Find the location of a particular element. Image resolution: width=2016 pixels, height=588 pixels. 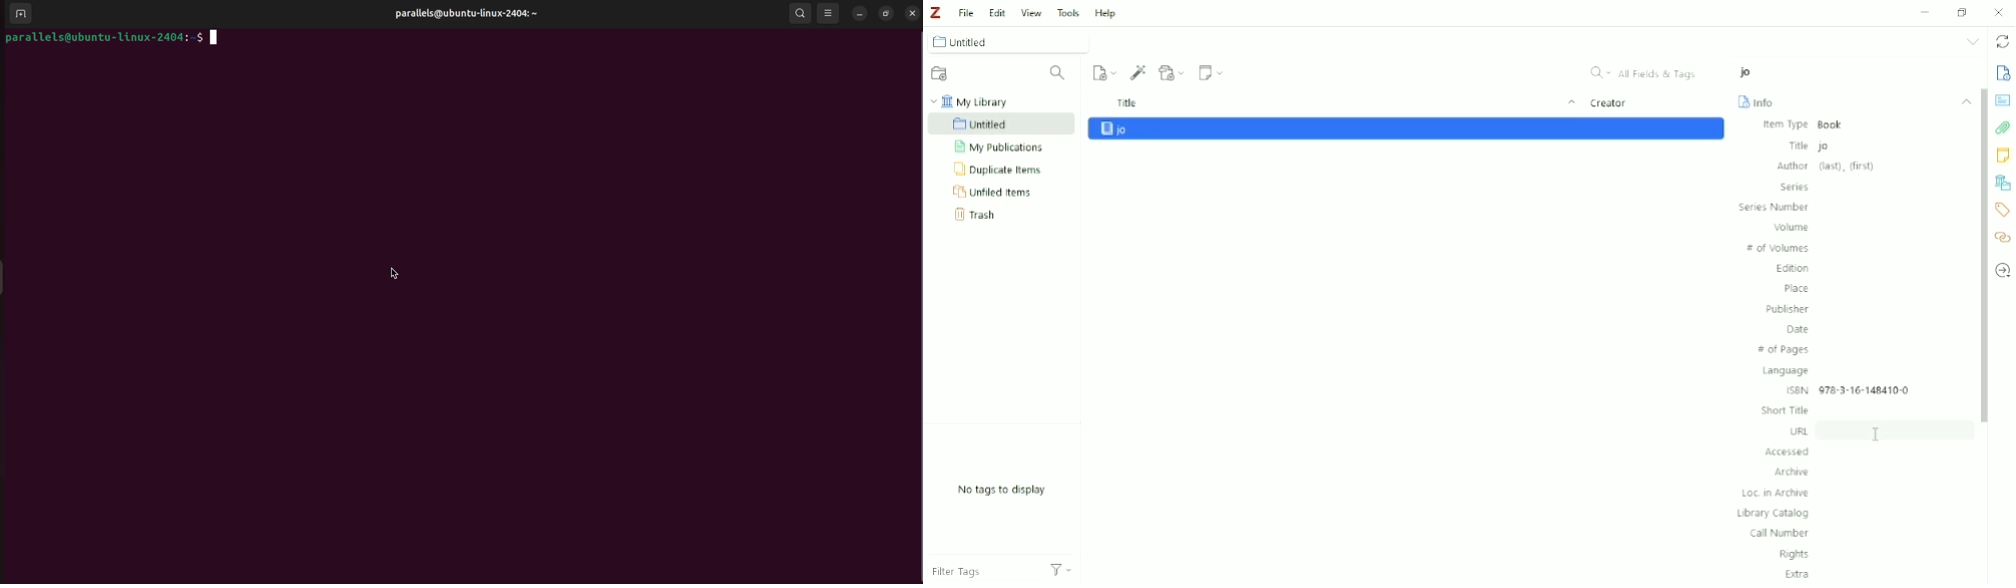

Filter Tags is located at coordinates (1000, 571).